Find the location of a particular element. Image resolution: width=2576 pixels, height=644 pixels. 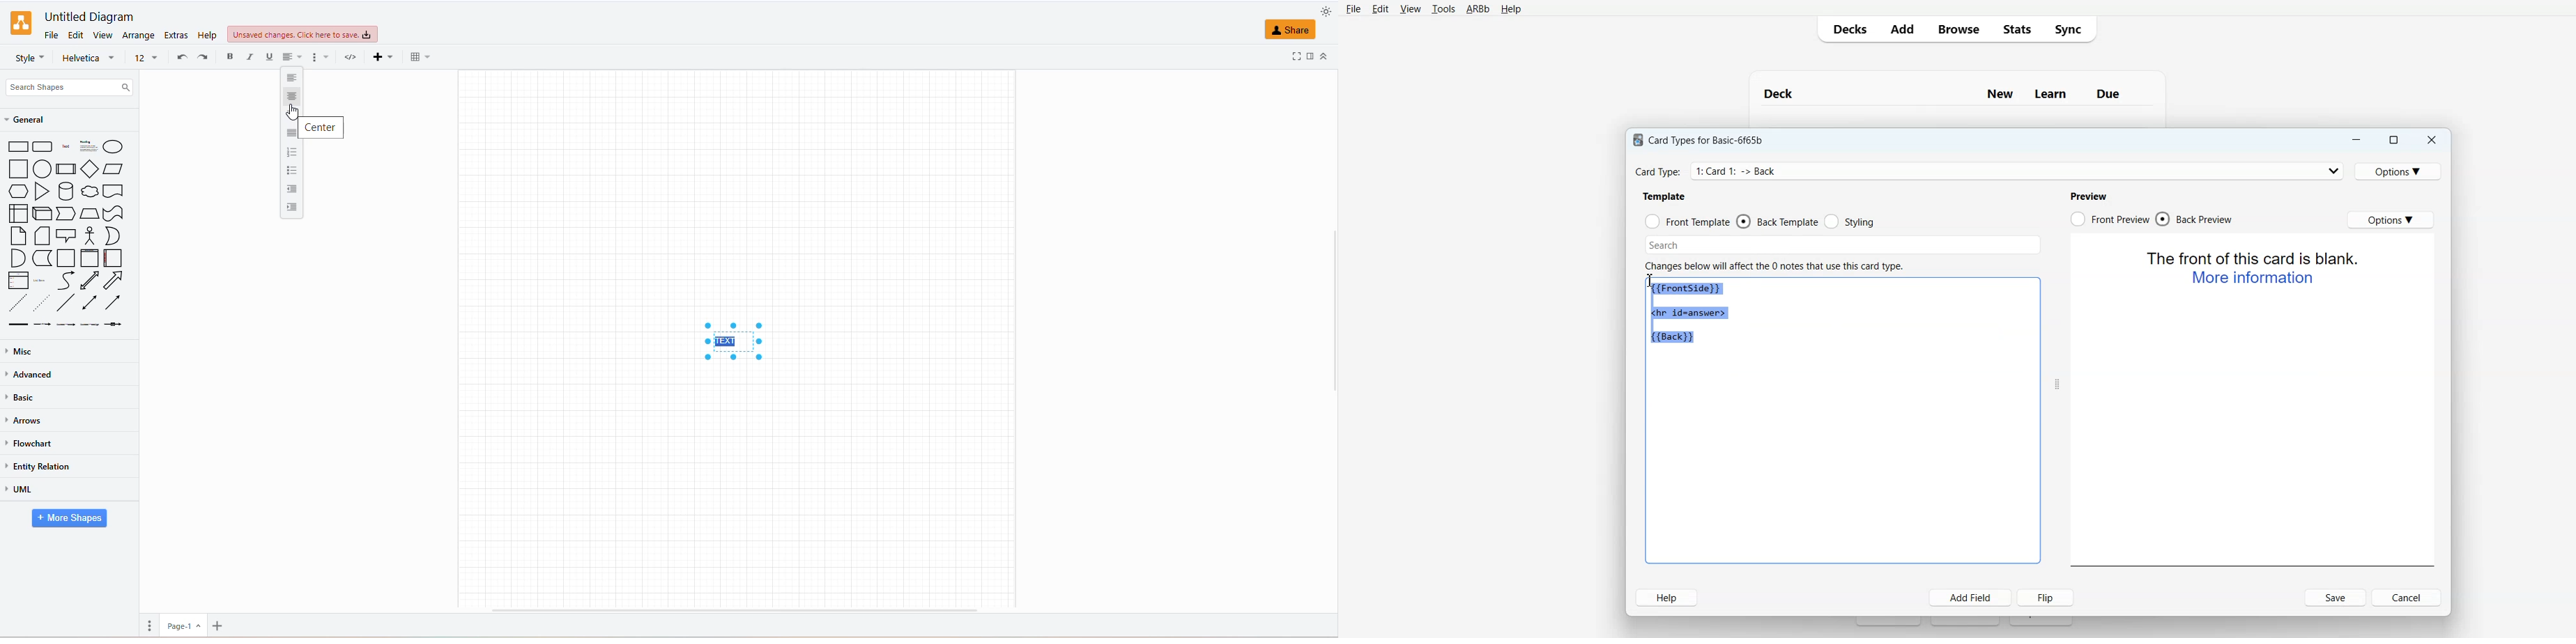

cursor is located at coordinates (293, 113).